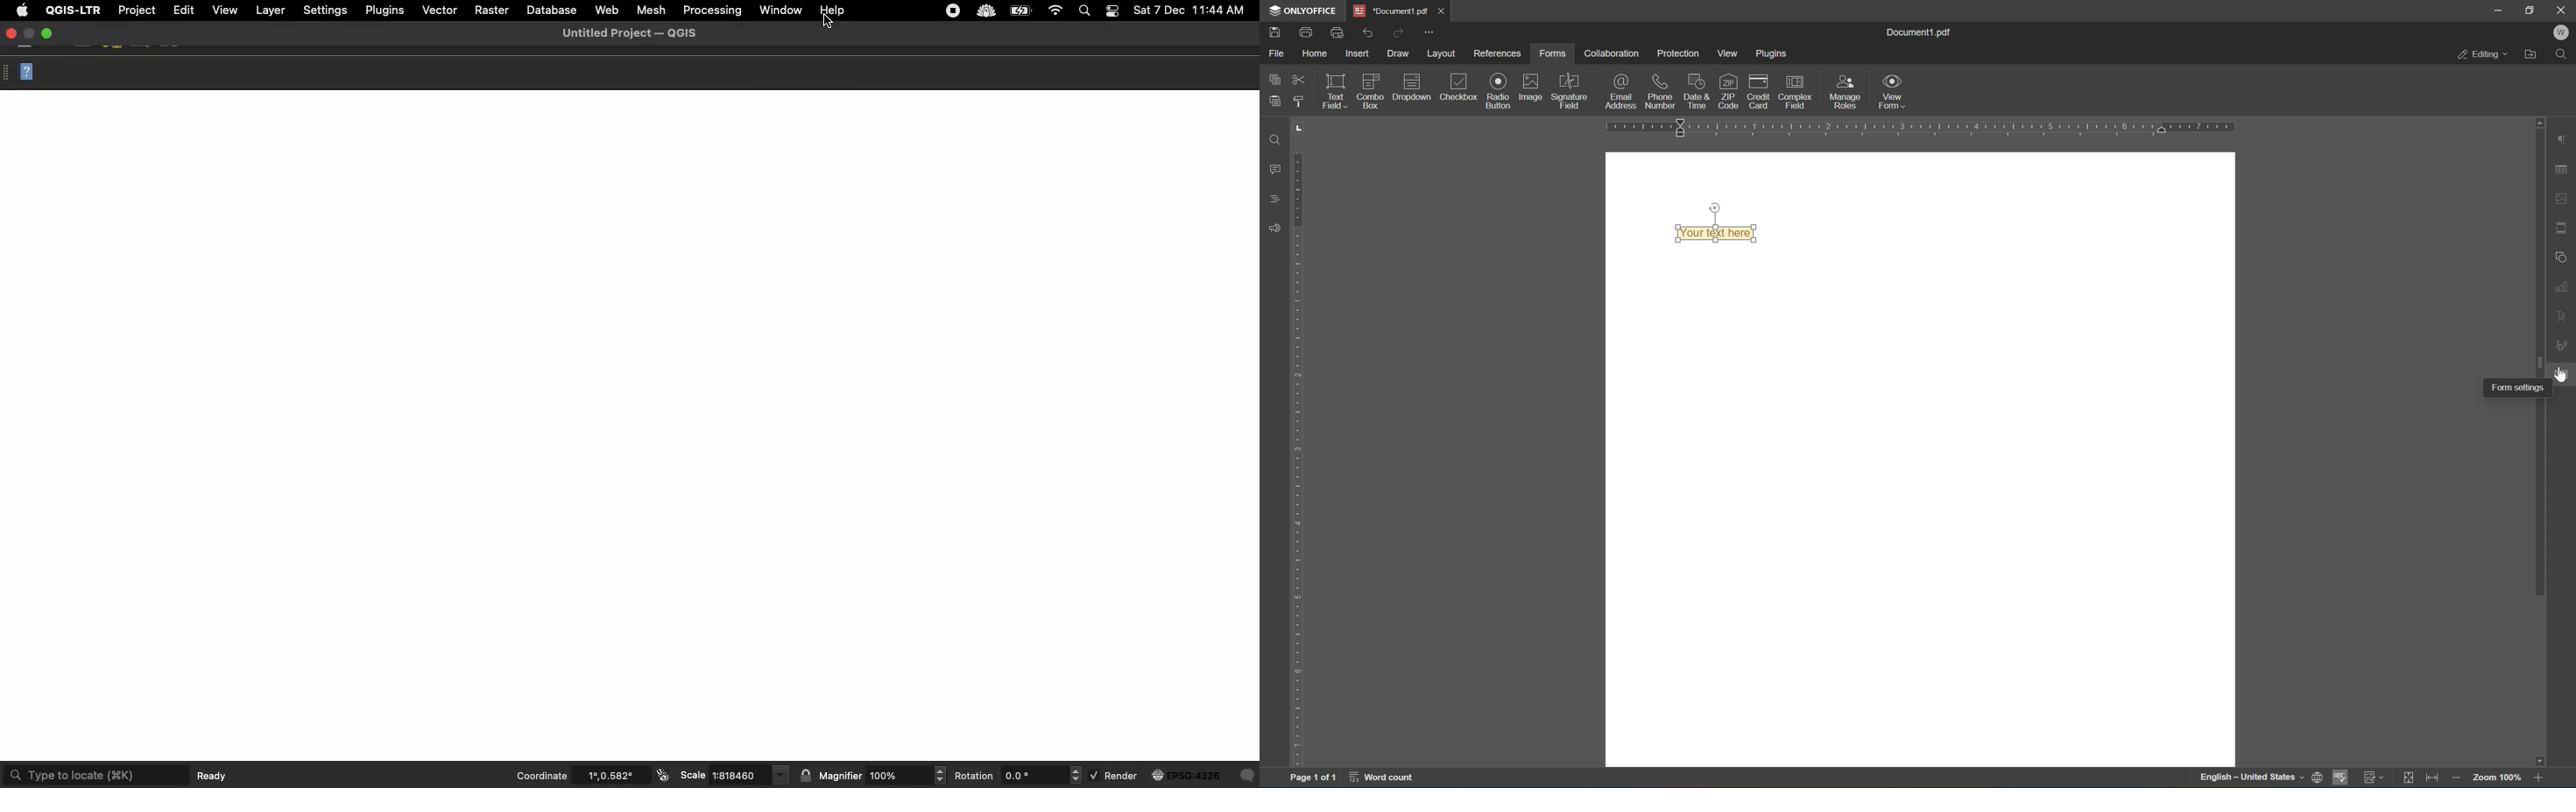  Describe the element at coordinates (1315, 56) in the screenshot. I see `home` at that location.